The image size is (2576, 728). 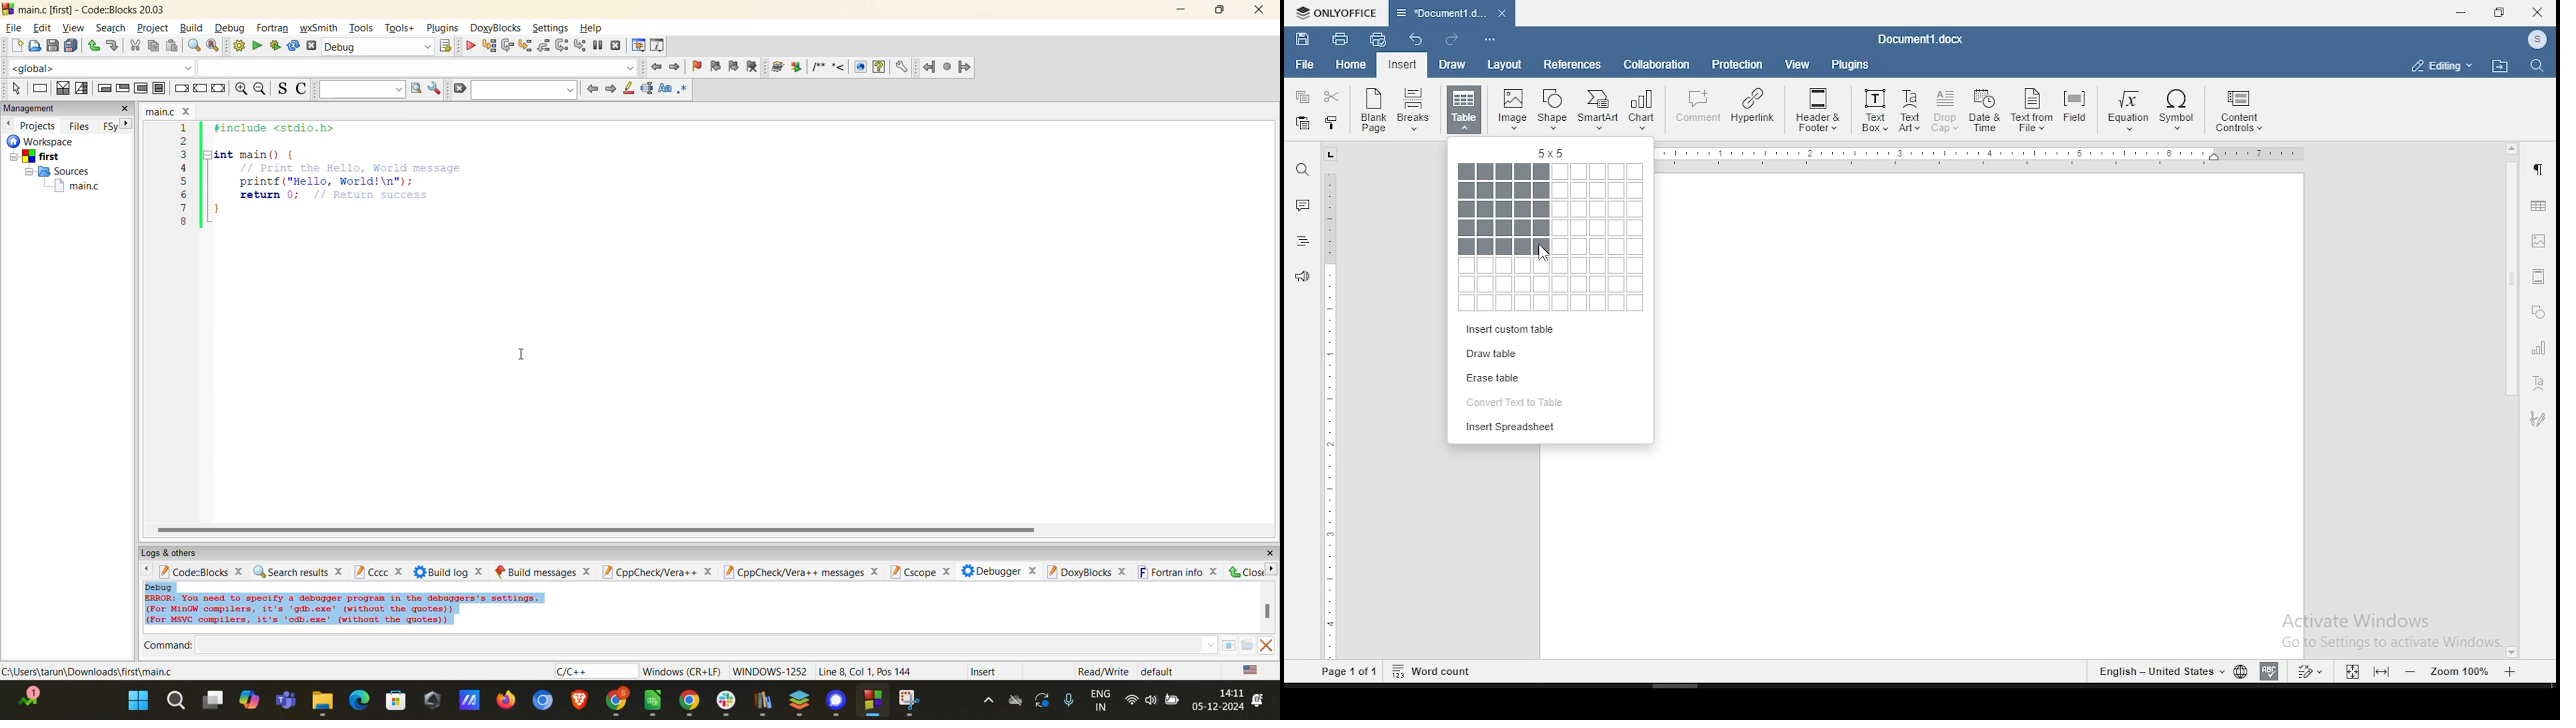 What do you see at coordinates (1303, 275) in the screenshot?
I see `feedback and support` at bounding box center [1303, 275].